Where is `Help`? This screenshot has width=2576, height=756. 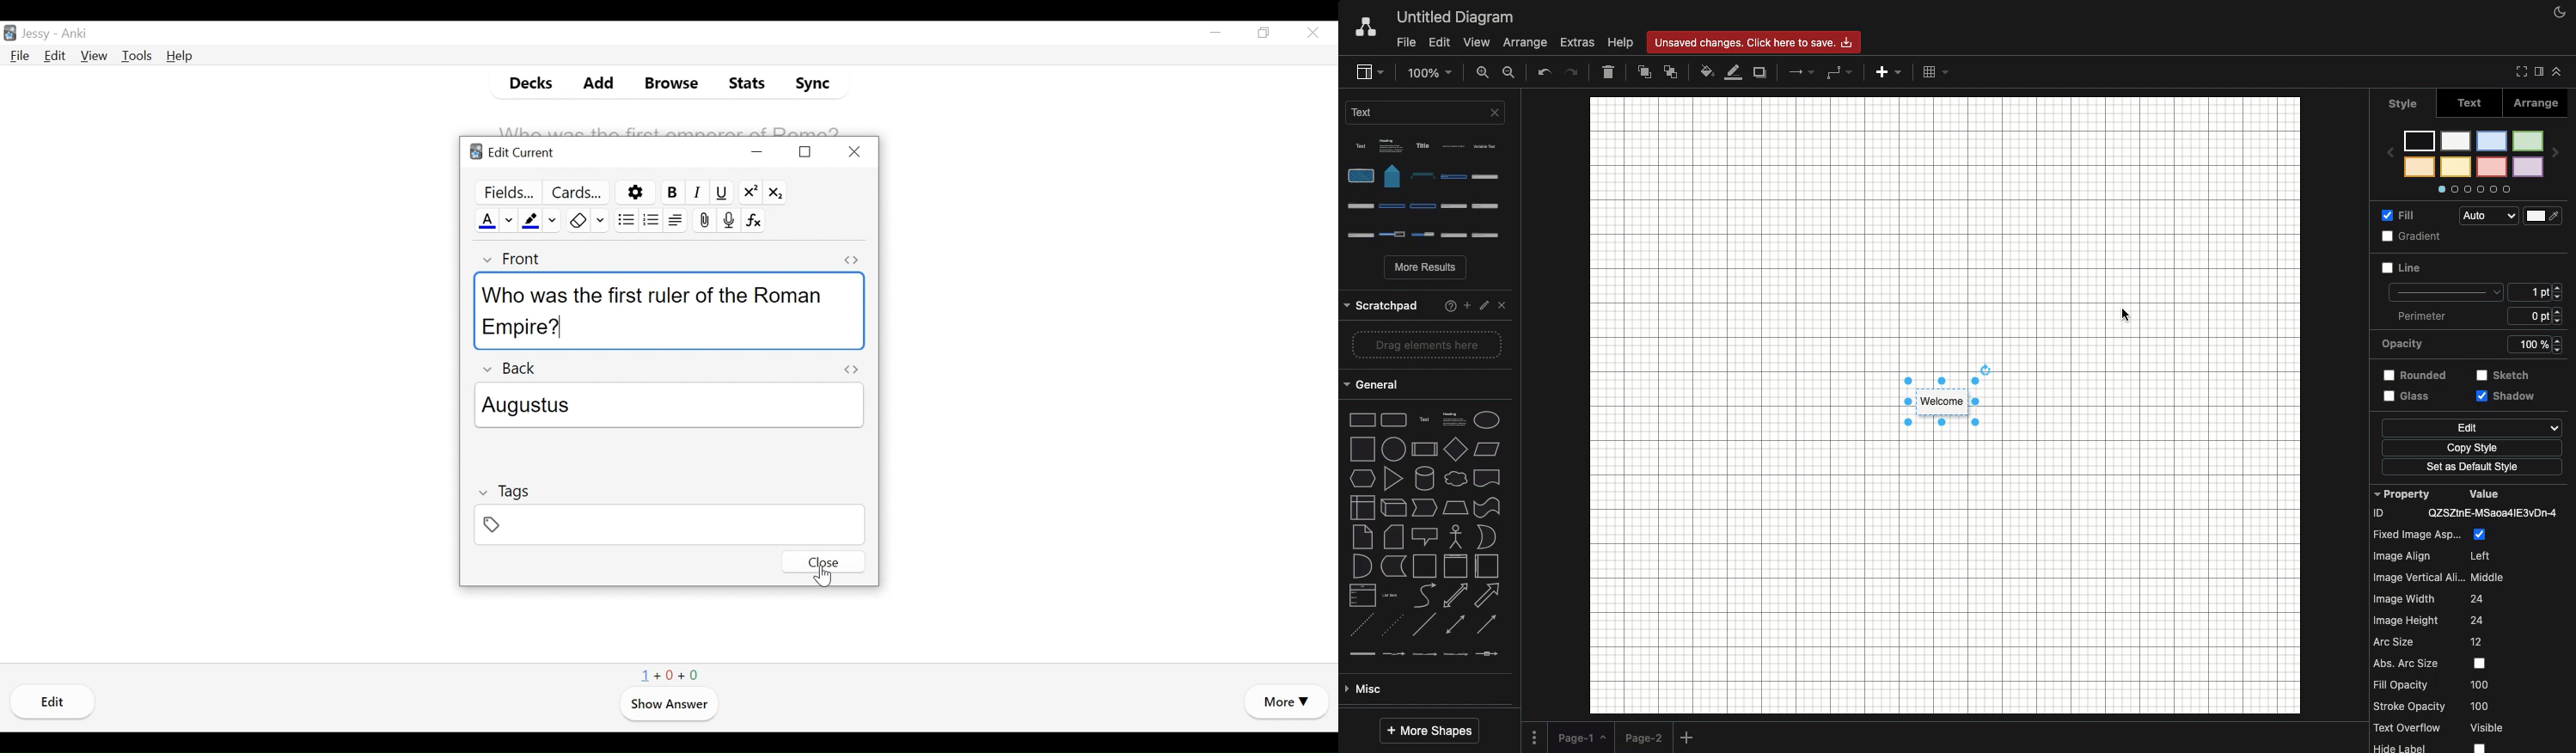
Help is located at coordinates (1620, 43).